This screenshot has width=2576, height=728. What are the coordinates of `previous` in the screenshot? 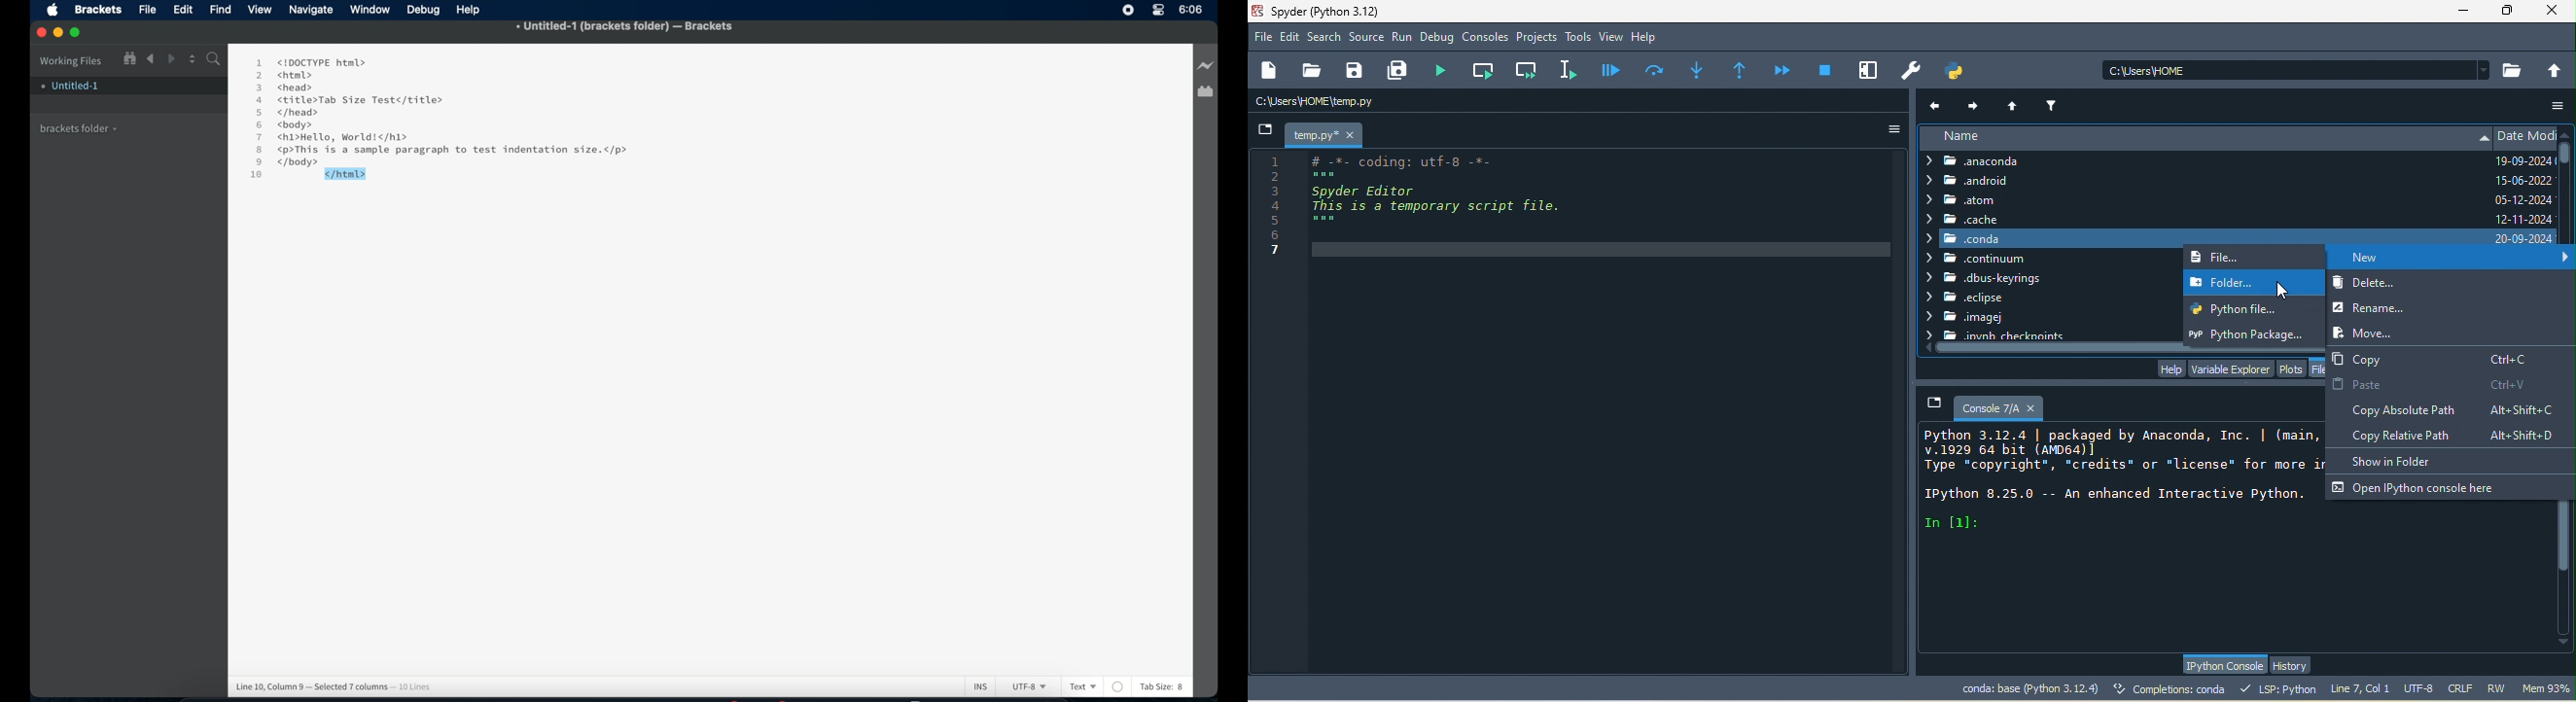 It's located at (1937, 105).